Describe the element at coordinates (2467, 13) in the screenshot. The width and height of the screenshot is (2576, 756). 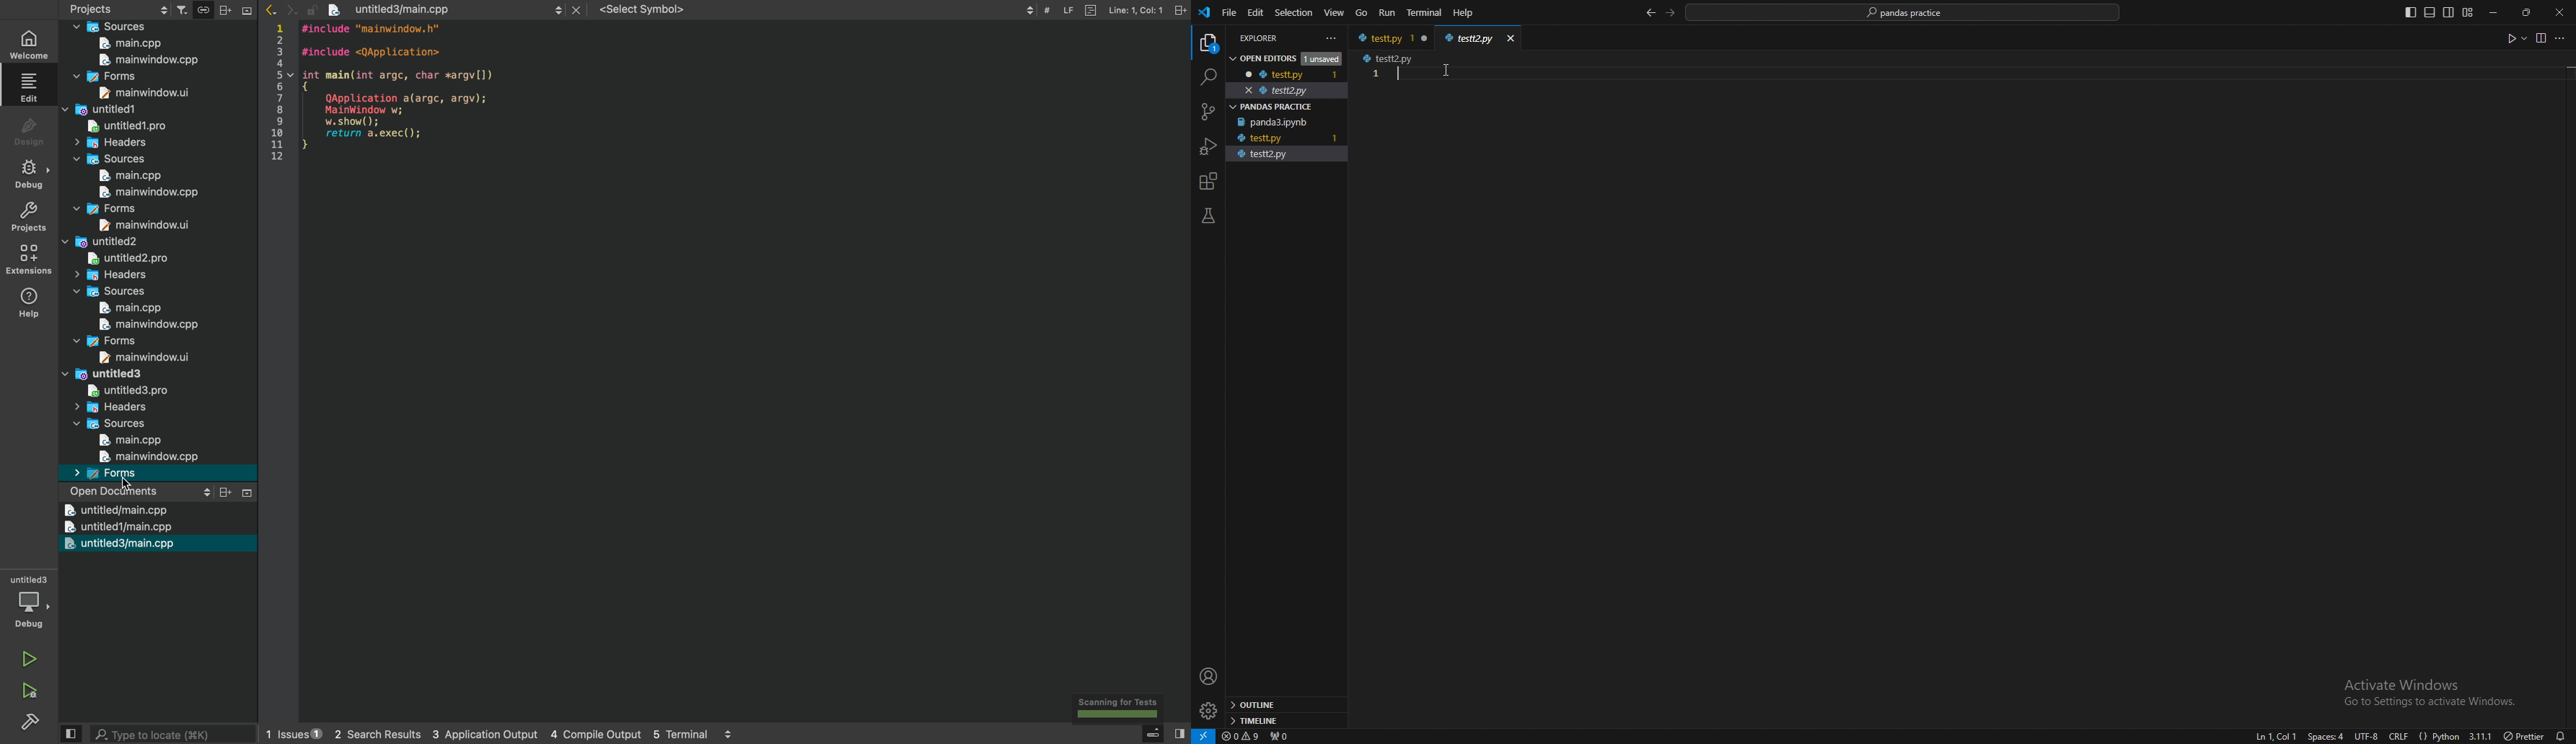
I see `customize layout` at that location.